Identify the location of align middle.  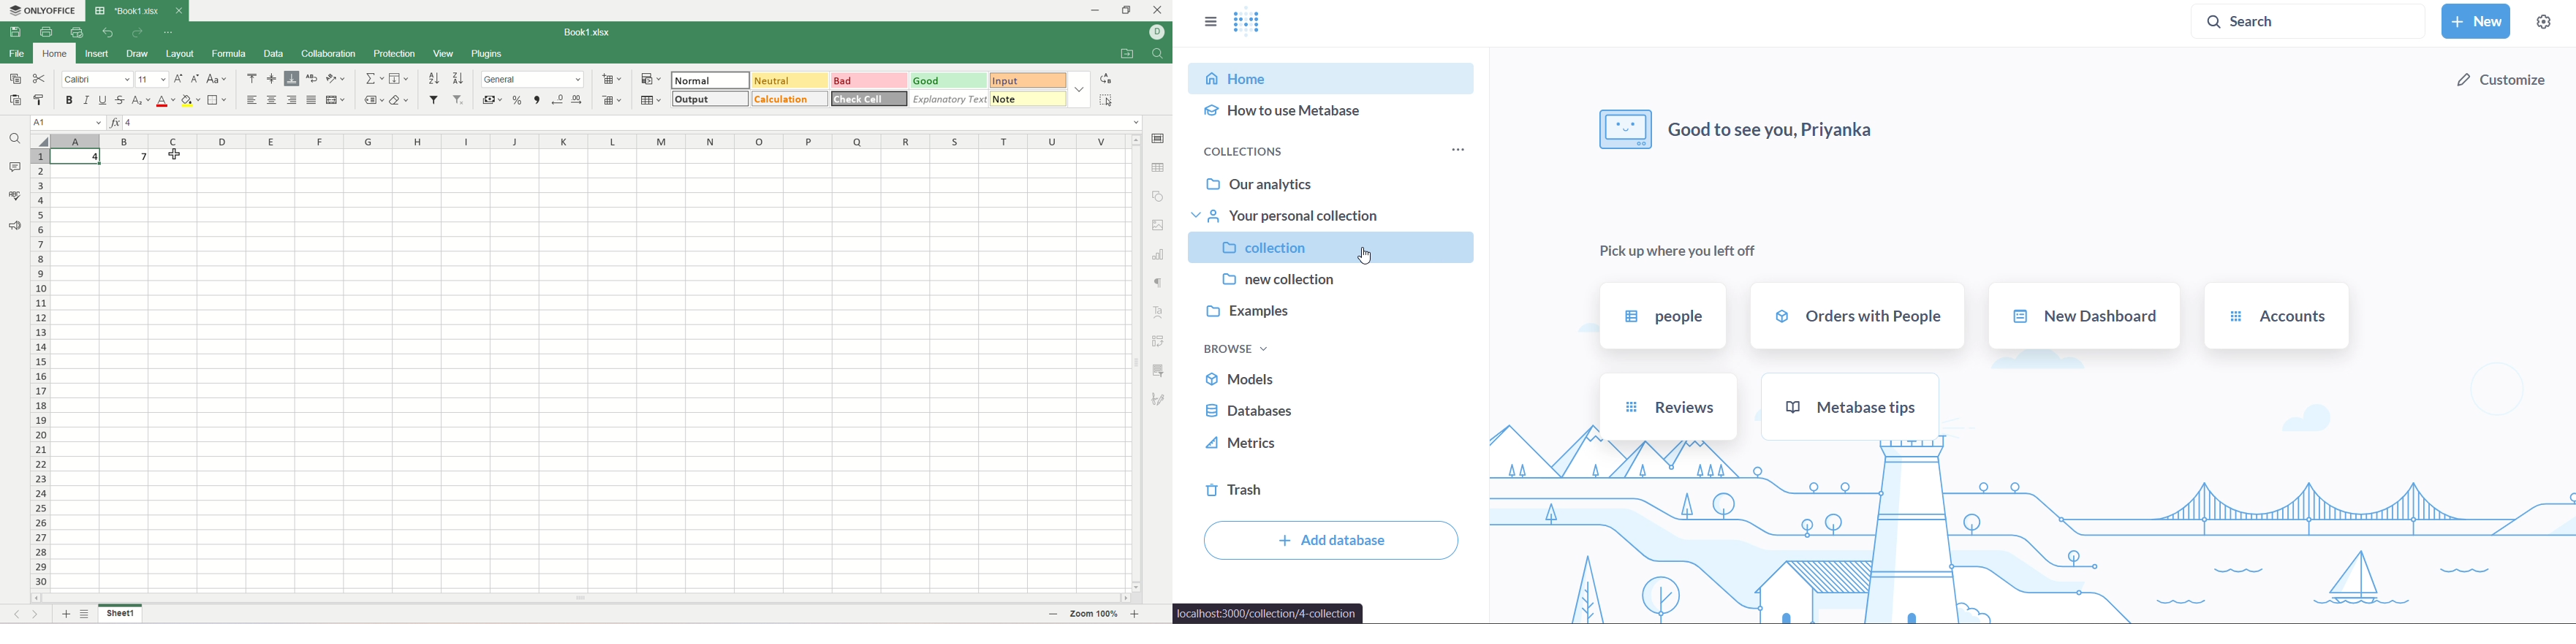
(273, 78).